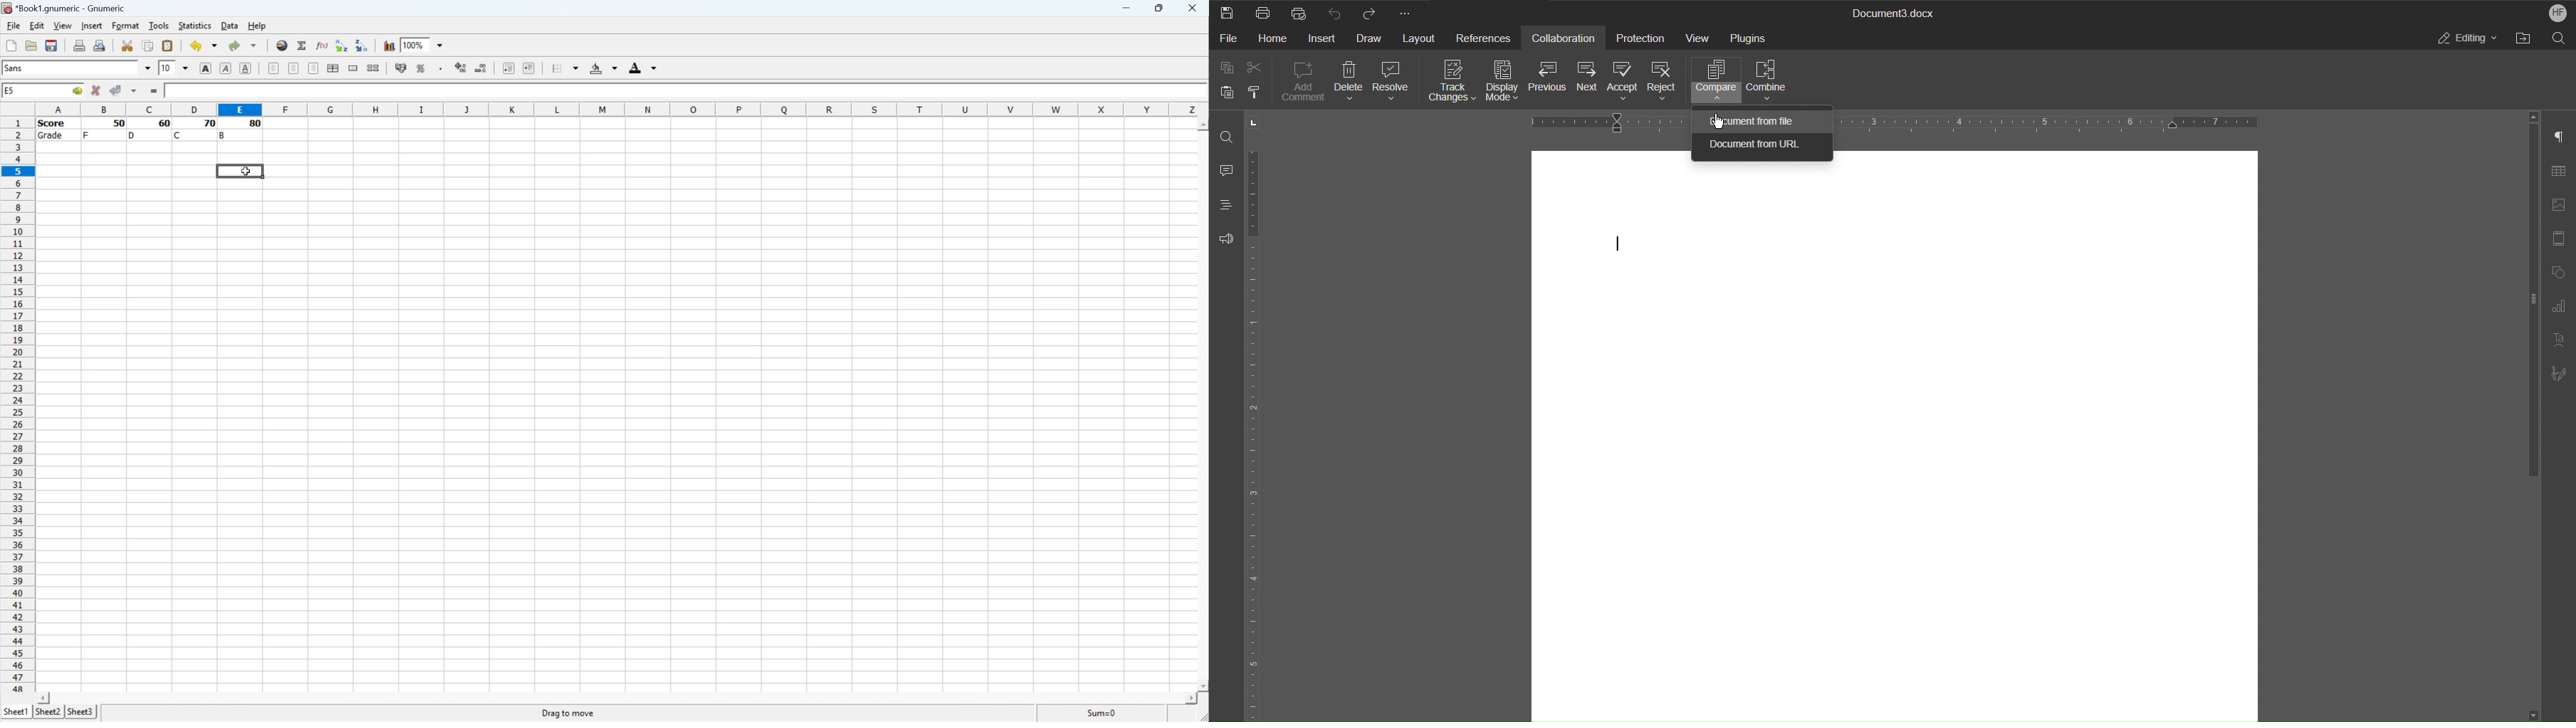 Image resolution: width=2576 pixels, height=728 pixels. I want to click on Print Preview, so click(102, 46).